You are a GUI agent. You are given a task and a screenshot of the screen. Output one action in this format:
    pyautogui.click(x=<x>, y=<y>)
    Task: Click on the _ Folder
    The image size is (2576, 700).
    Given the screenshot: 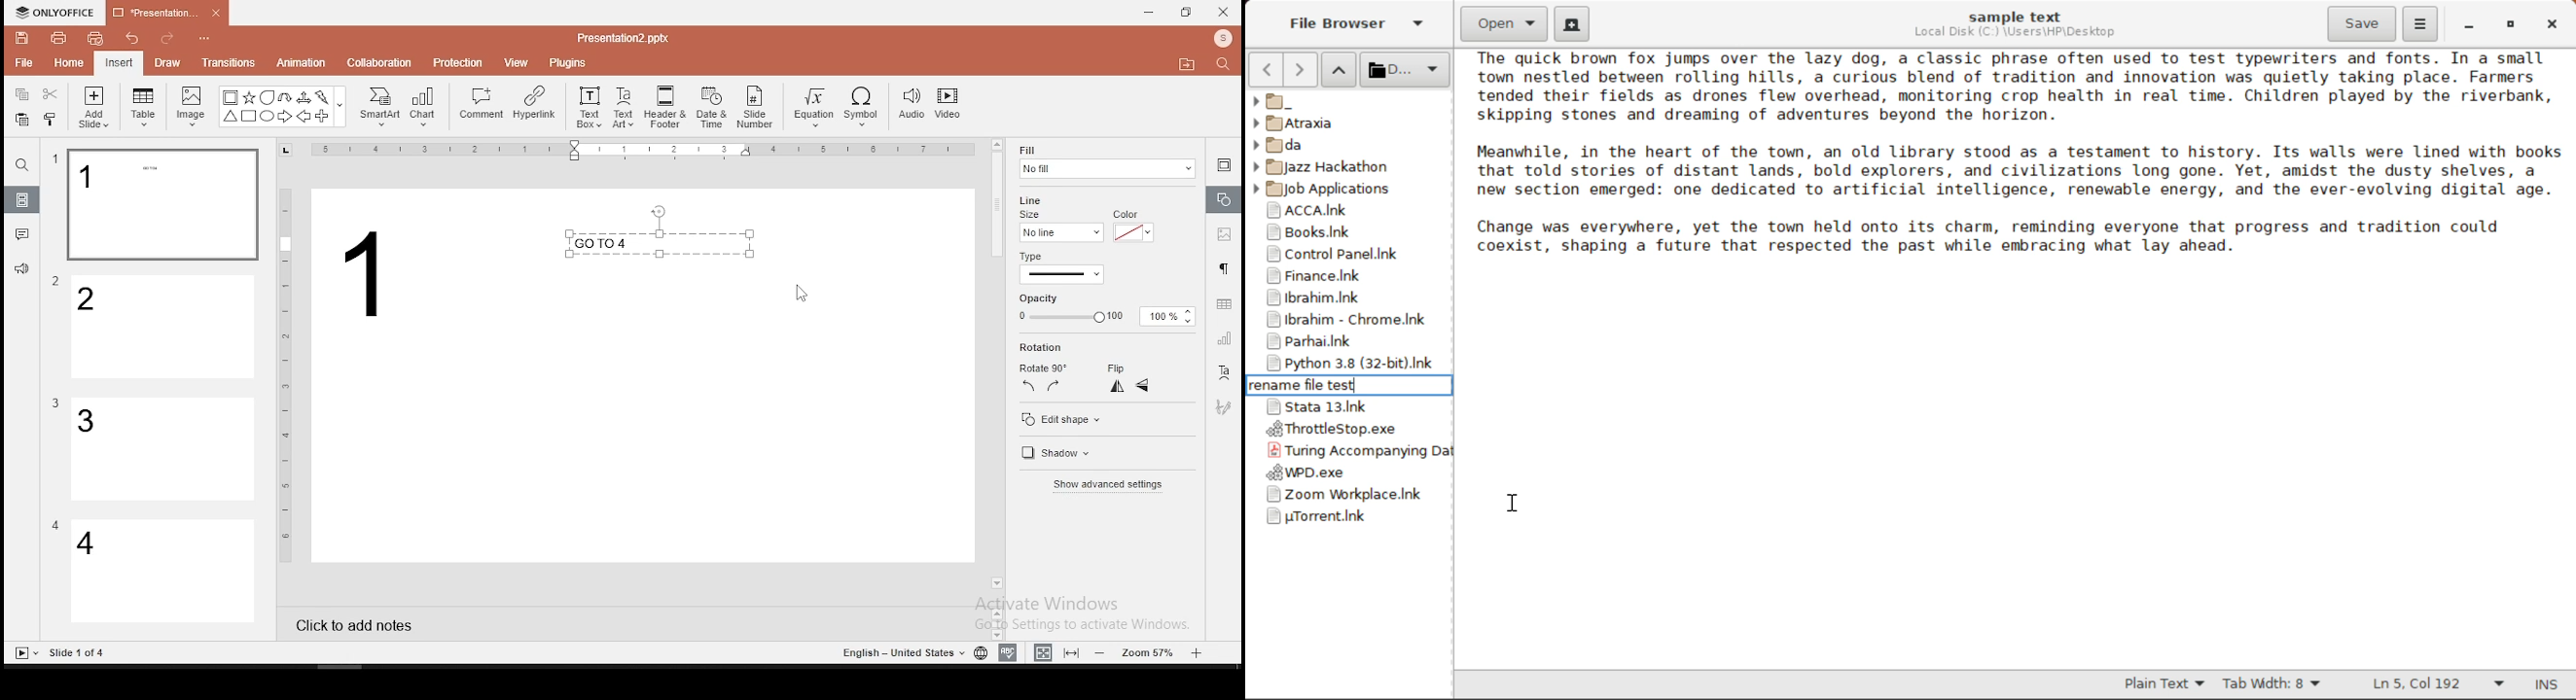 What is the action you would take?
    pyautogui.click(x=1346, y=101)
    